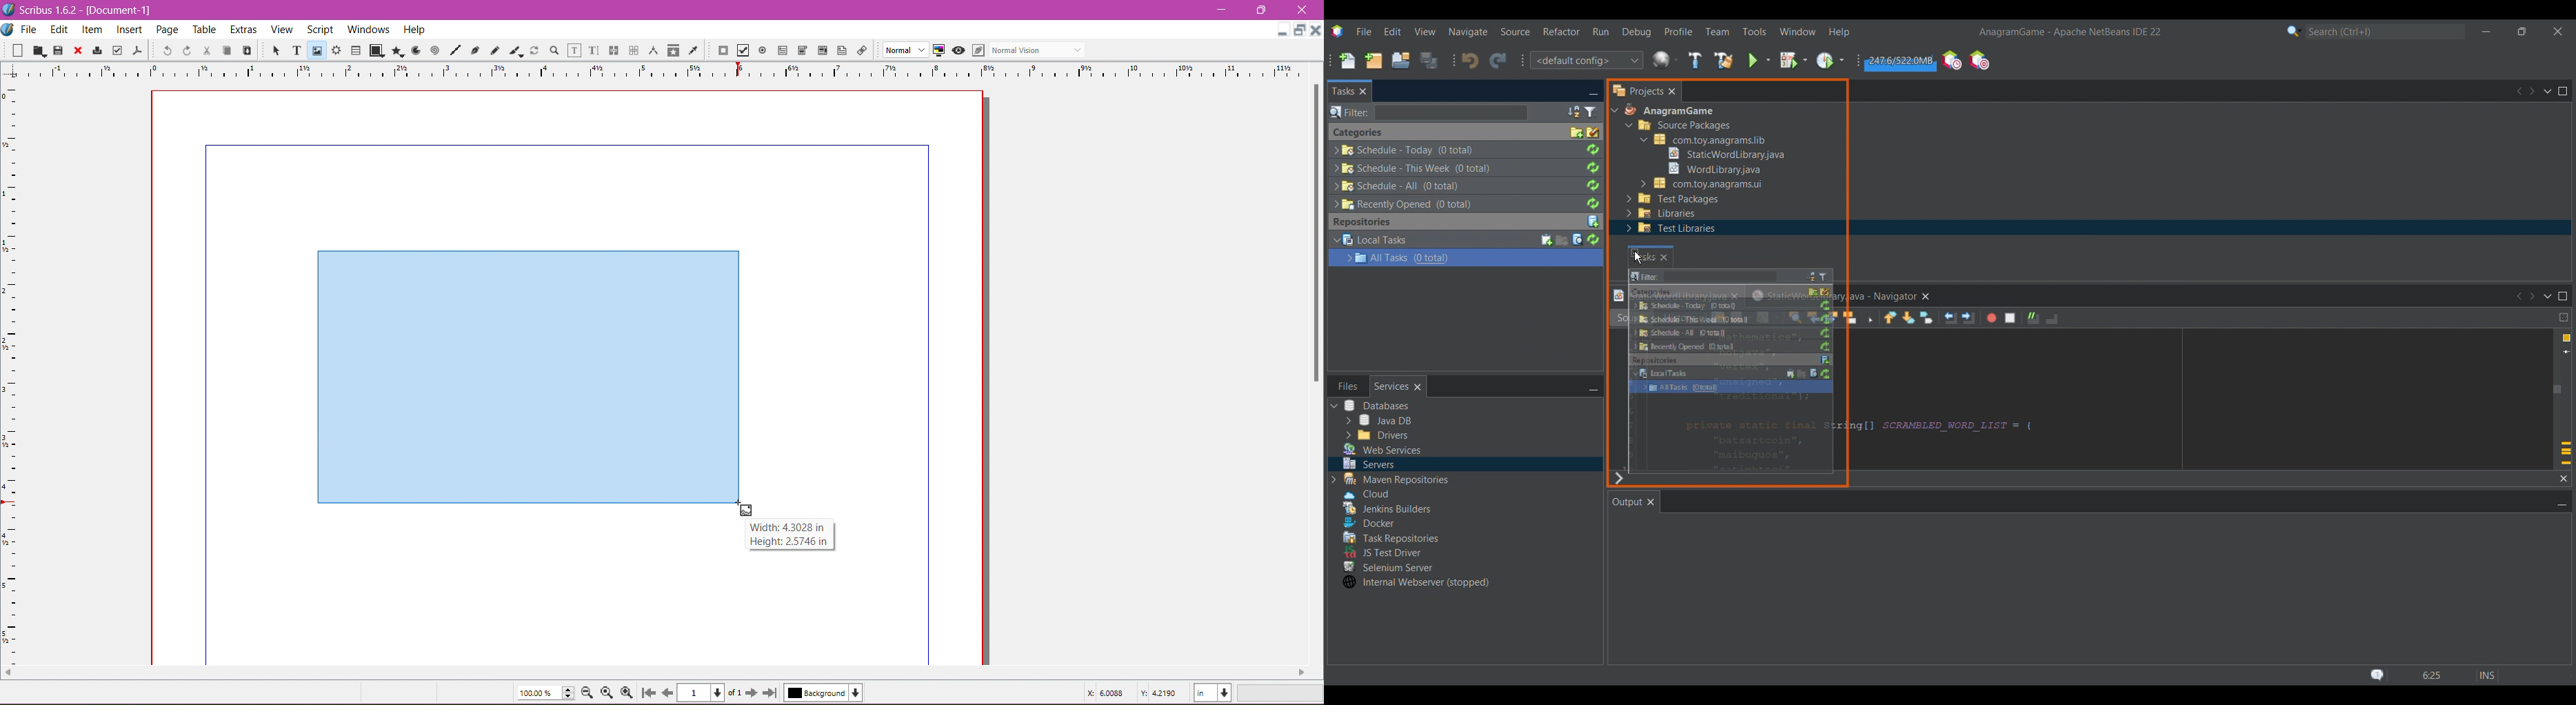  What do you see at coordinates (1213, 693) in the screenshot?
I see `Select the current unit` at bounding box center [1213, 693].